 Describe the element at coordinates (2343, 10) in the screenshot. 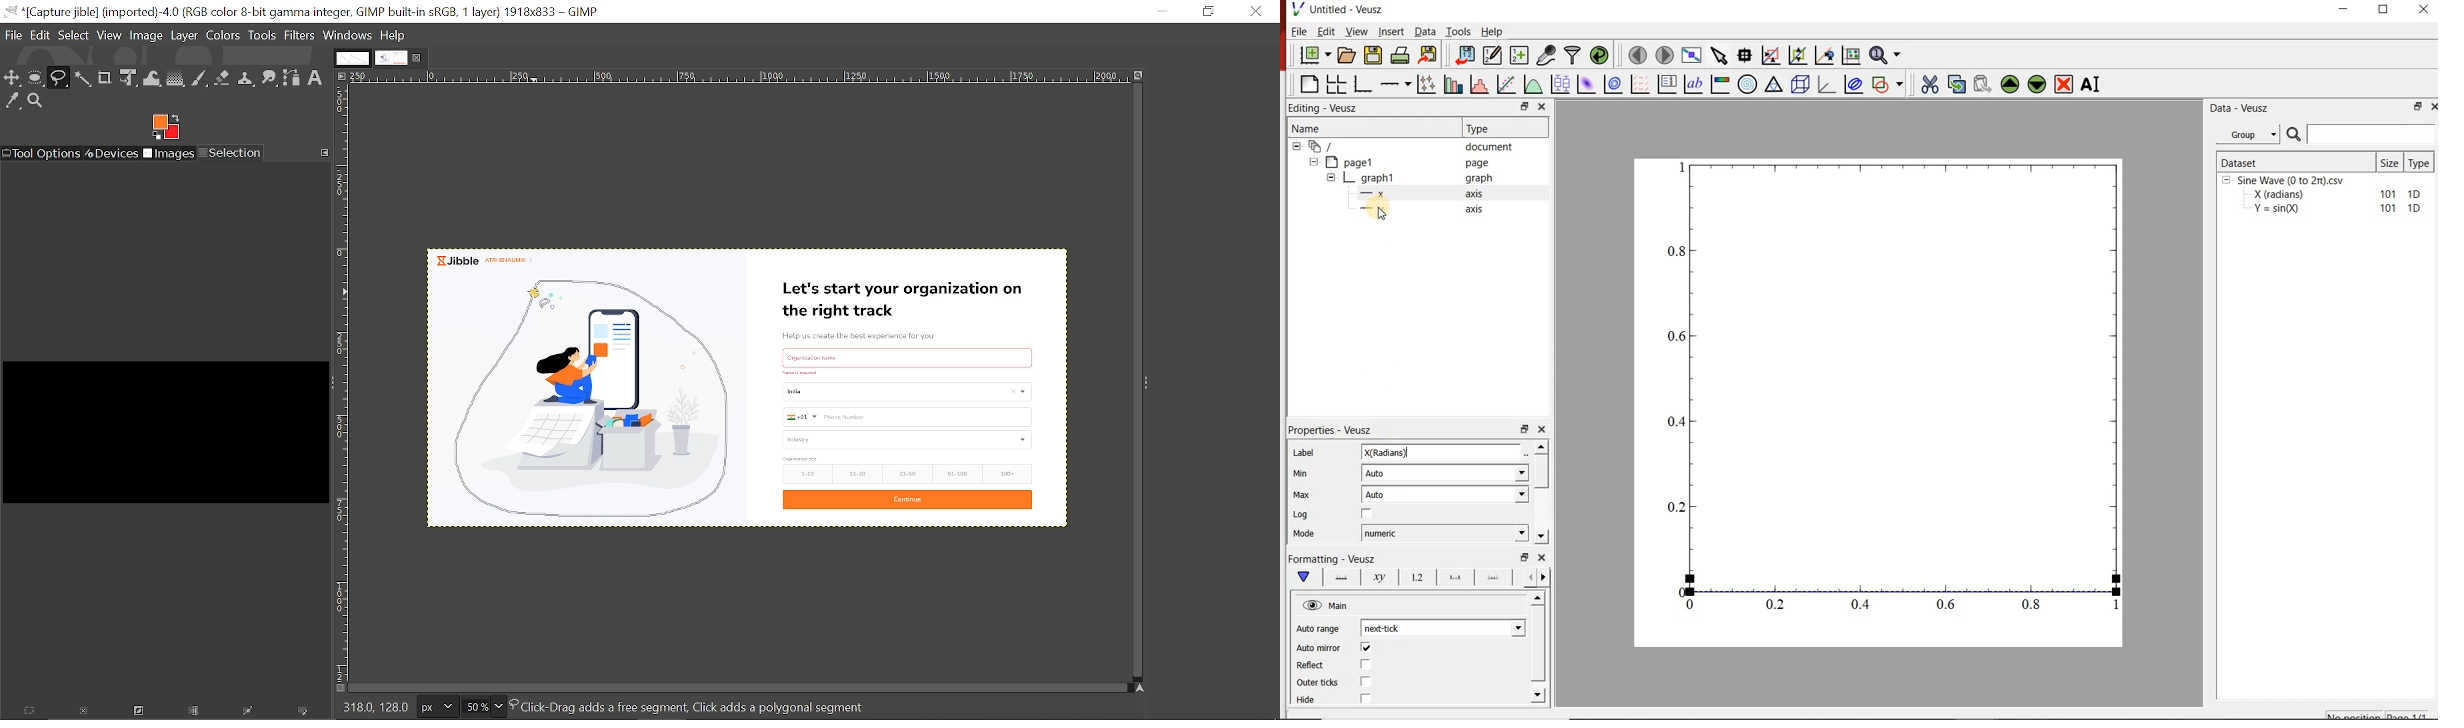

I see `Minimize` at that location.